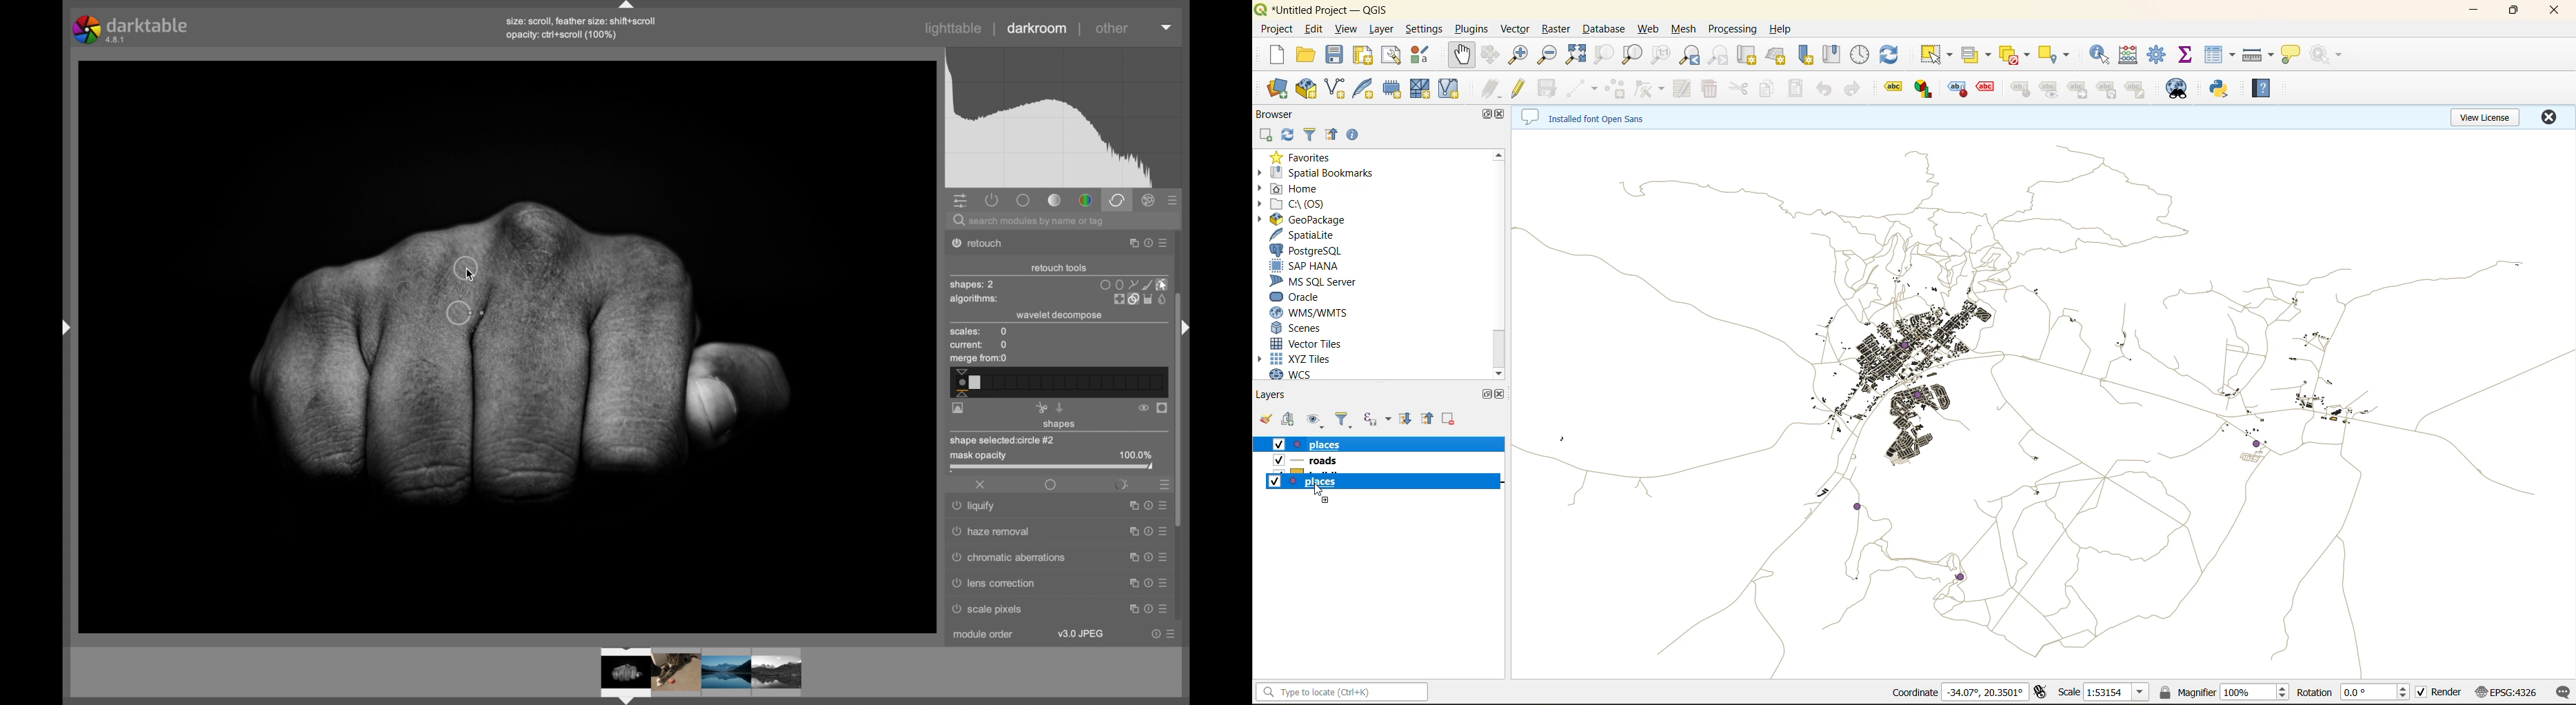  What do you see at coordinates (992, 531) in the screenshot?
I see `haze removal` at bounding box center [992, 531].